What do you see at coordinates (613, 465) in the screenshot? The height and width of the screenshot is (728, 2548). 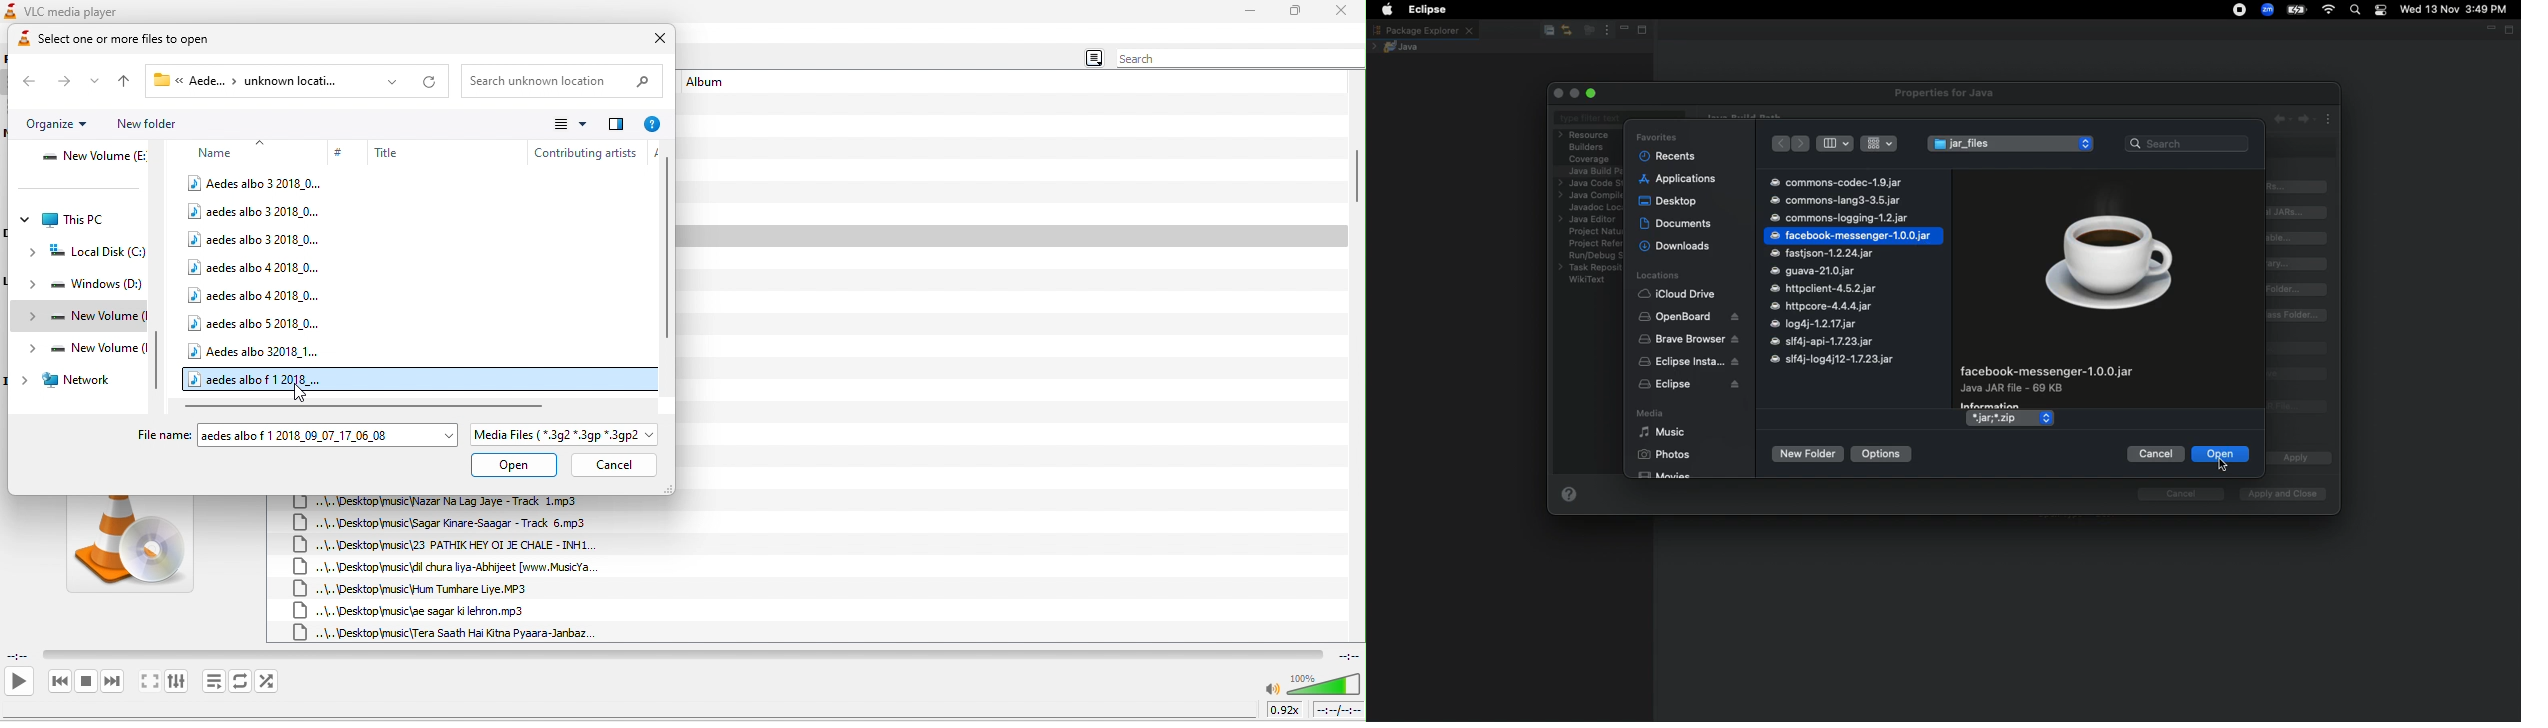 I see `cancel` at bounding box center [613, 465].